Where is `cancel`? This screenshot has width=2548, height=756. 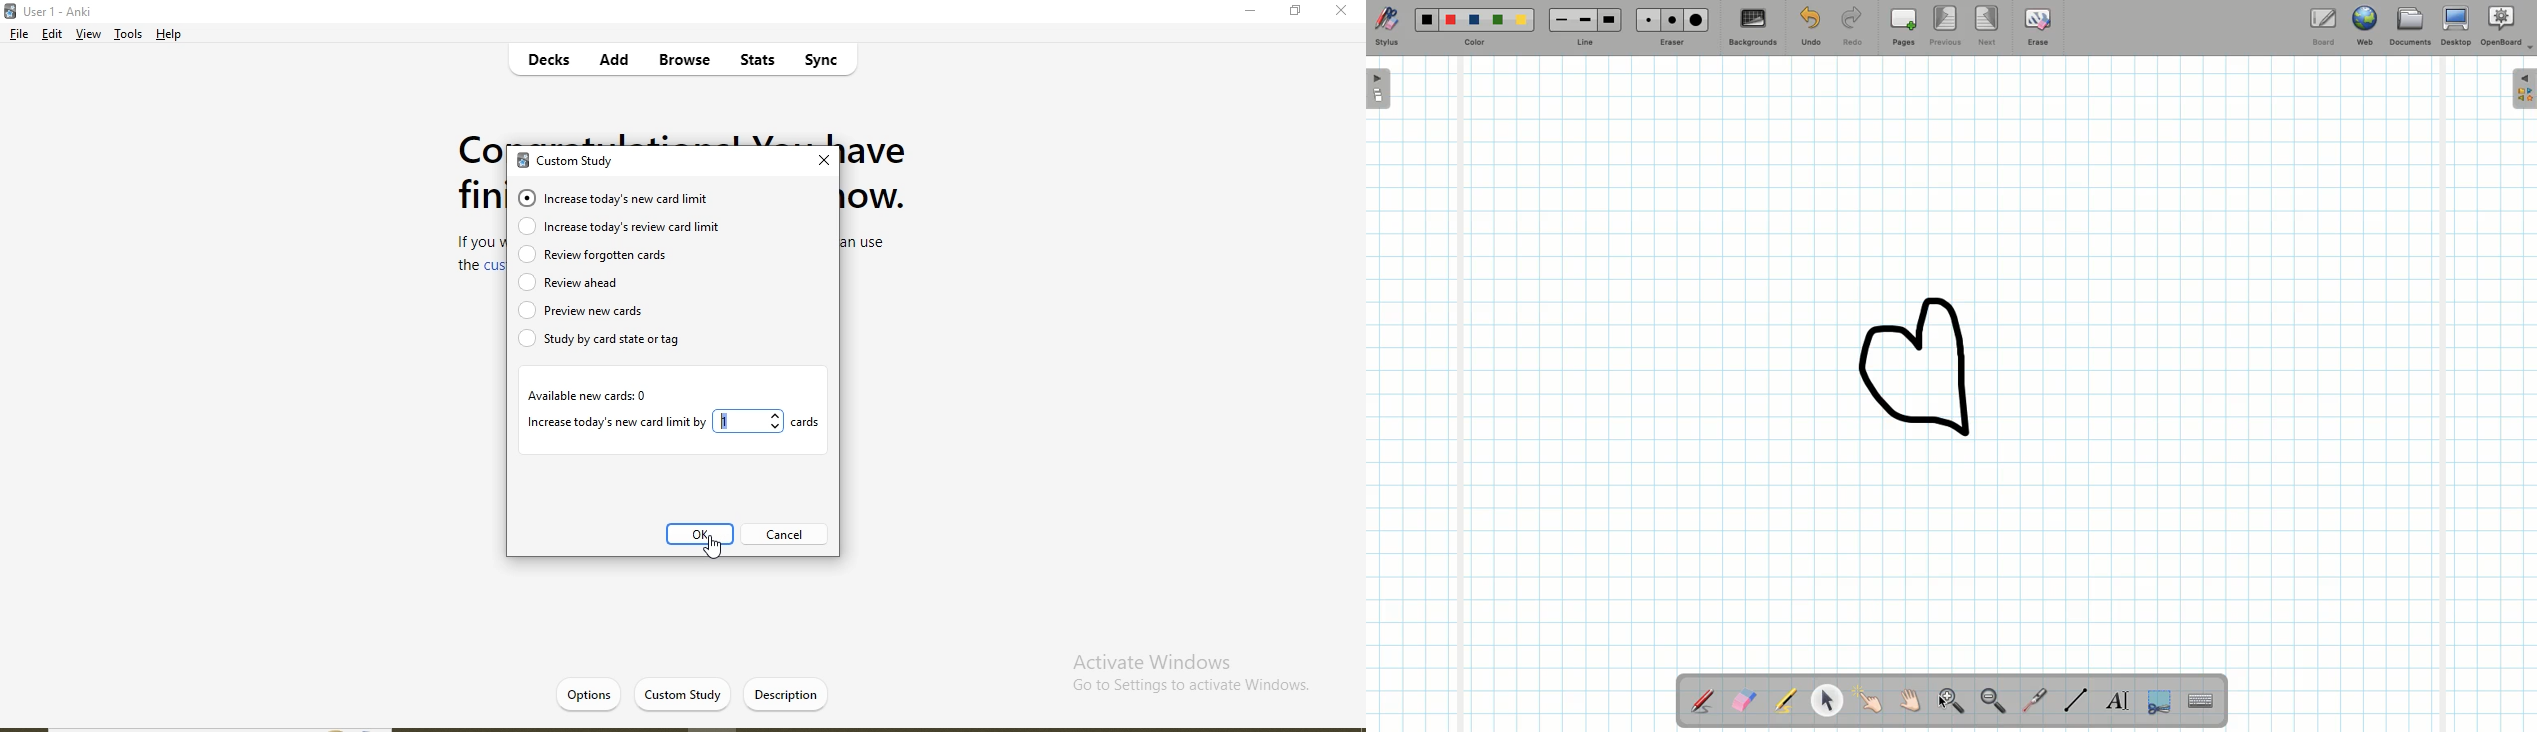
cancel is located at coordinates (782, 535).